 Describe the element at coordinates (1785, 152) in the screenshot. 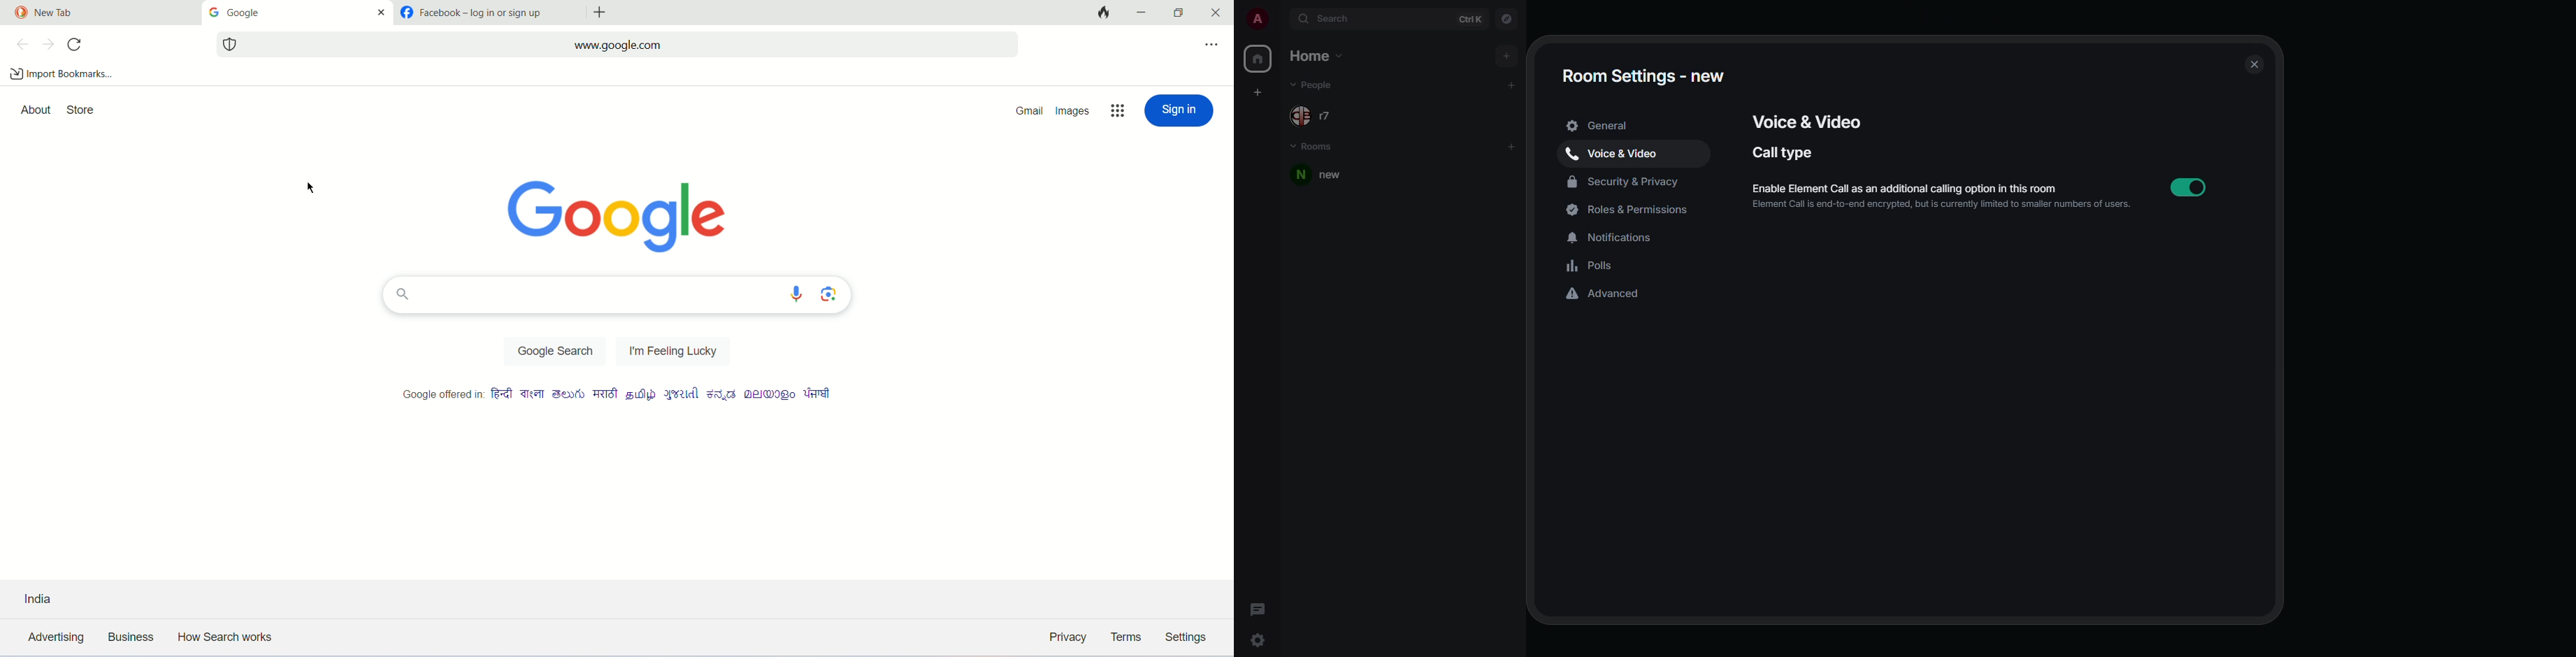

I see `call type` at that location.